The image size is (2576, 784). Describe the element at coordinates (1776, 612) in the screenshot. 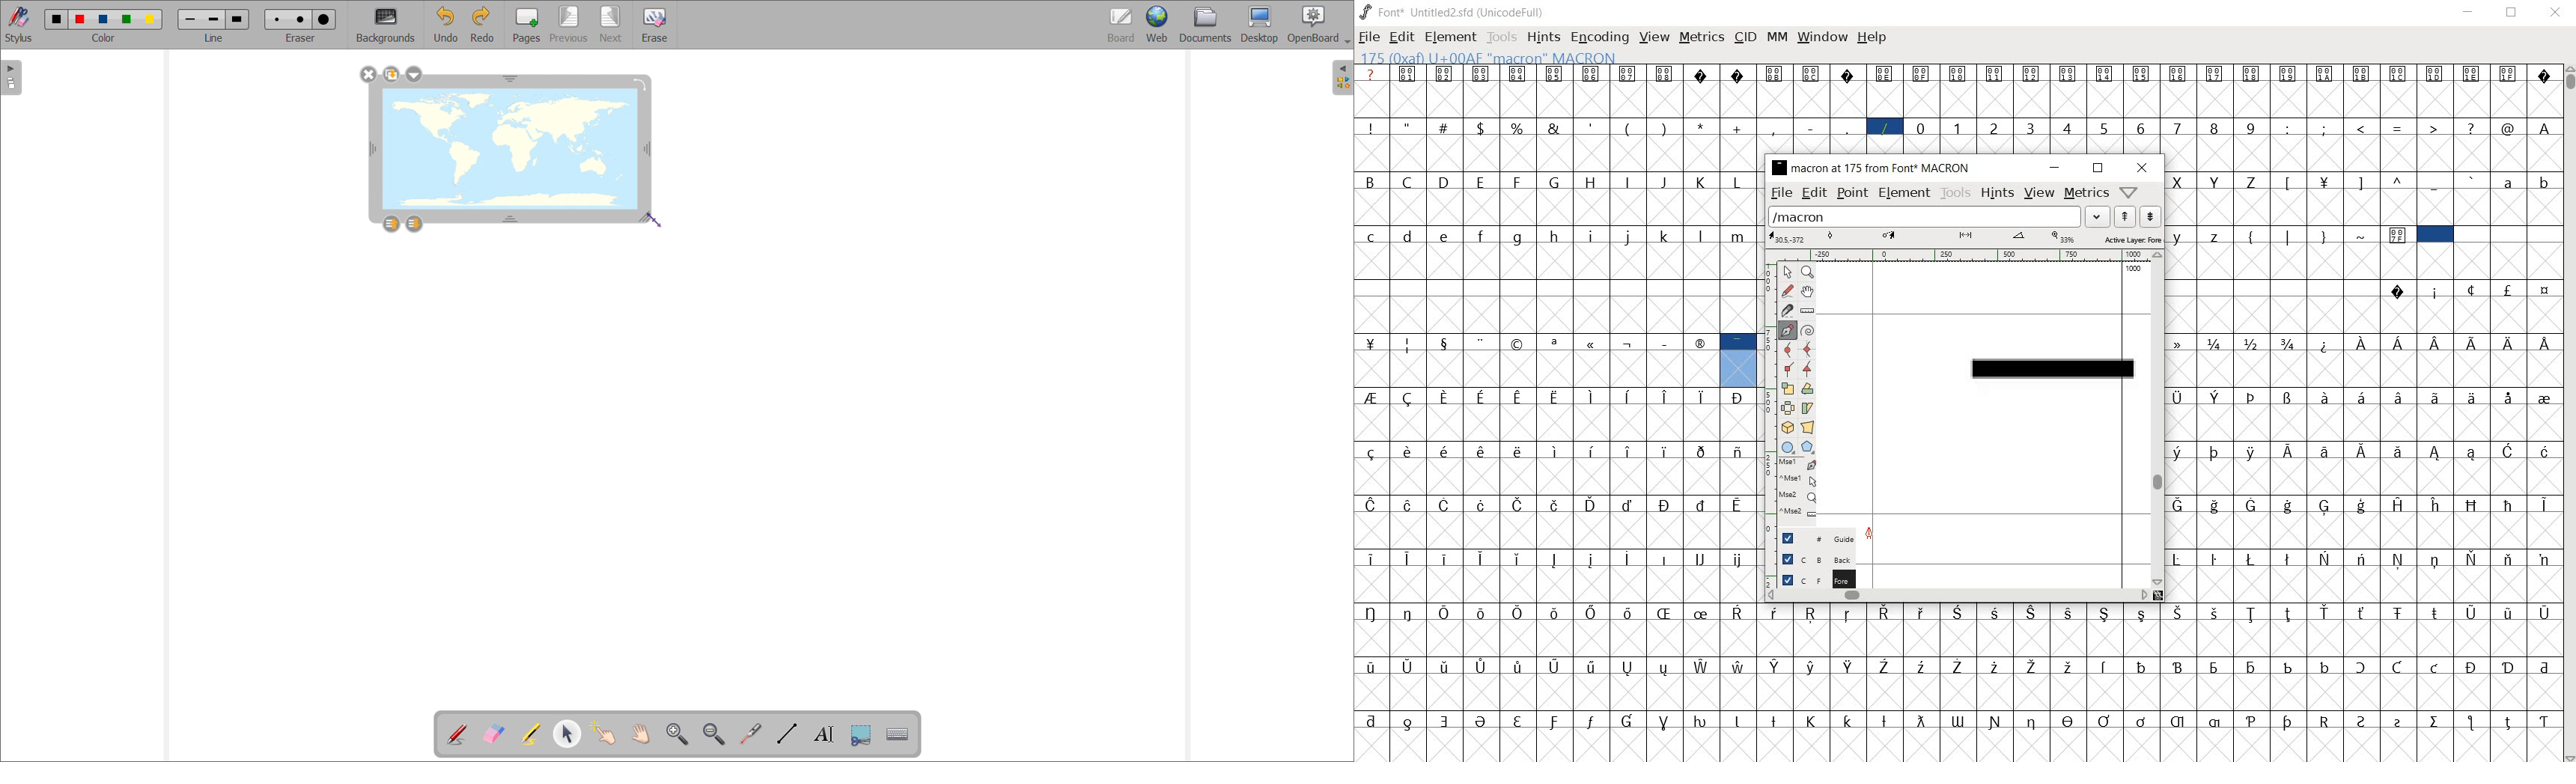

I see `Symbol` at that location.